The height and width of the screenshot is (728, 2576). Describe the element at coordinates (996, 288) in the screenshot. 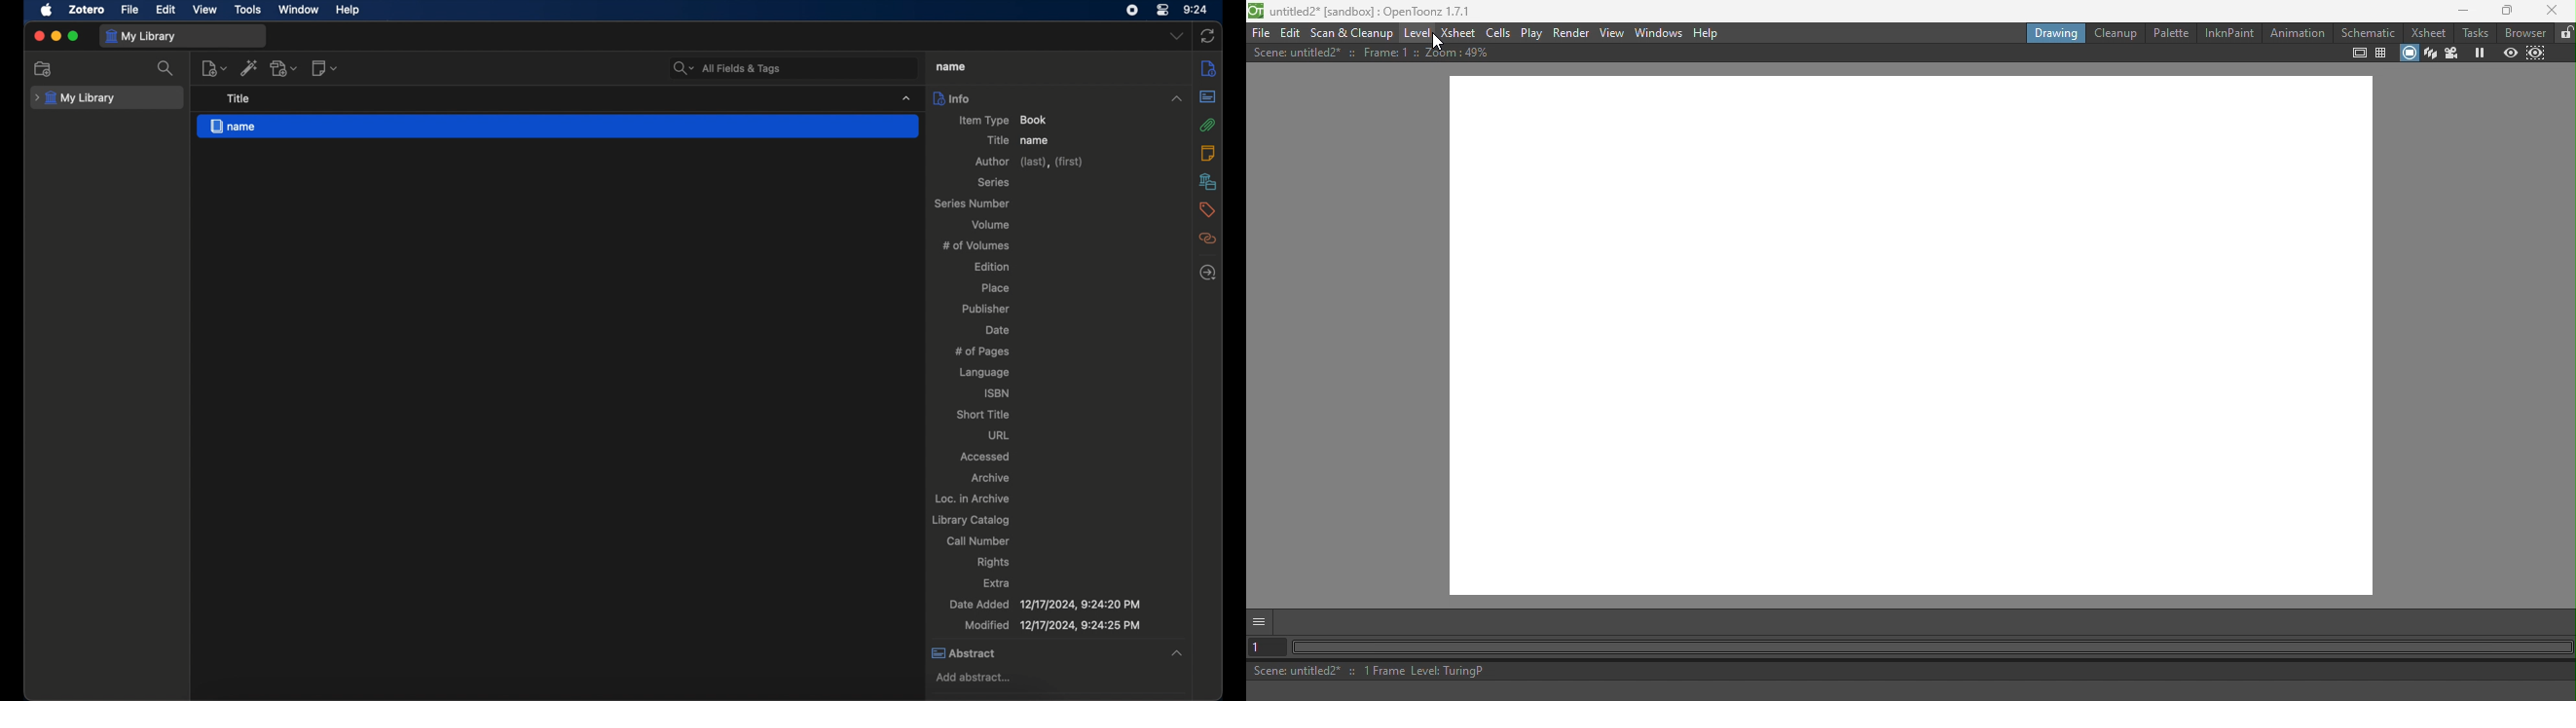

I see `place` at that location.